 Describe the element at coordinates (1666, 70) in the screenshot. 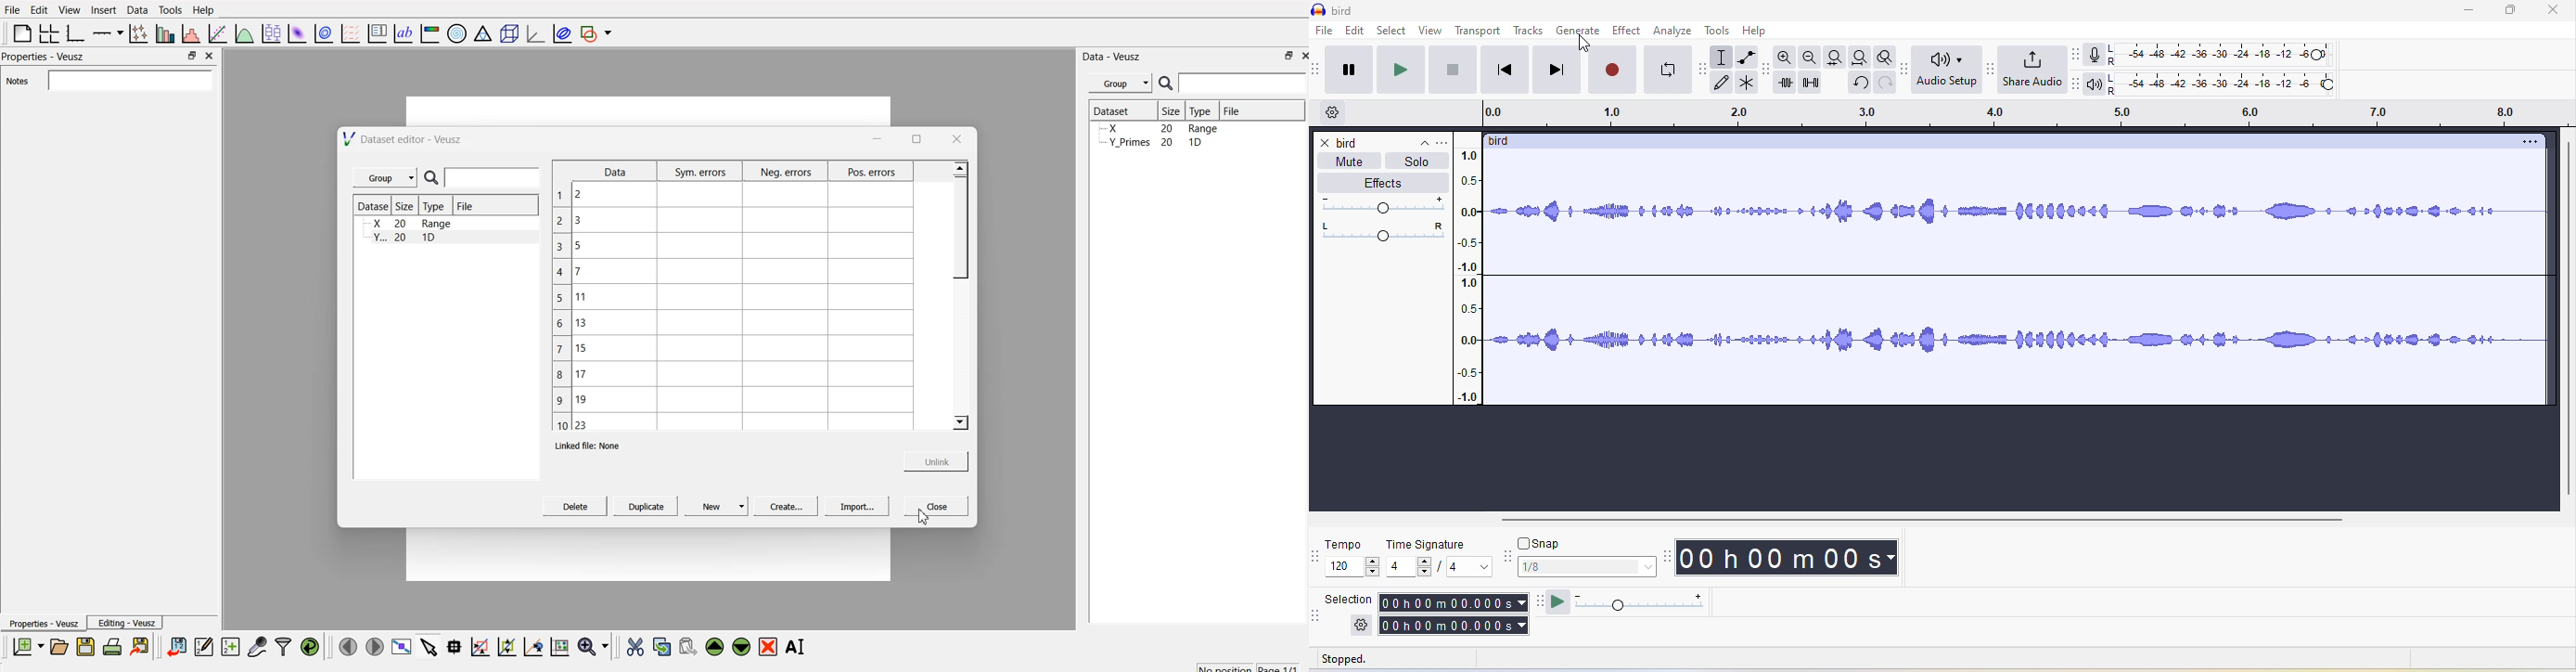

I see `enable looping` at that location.